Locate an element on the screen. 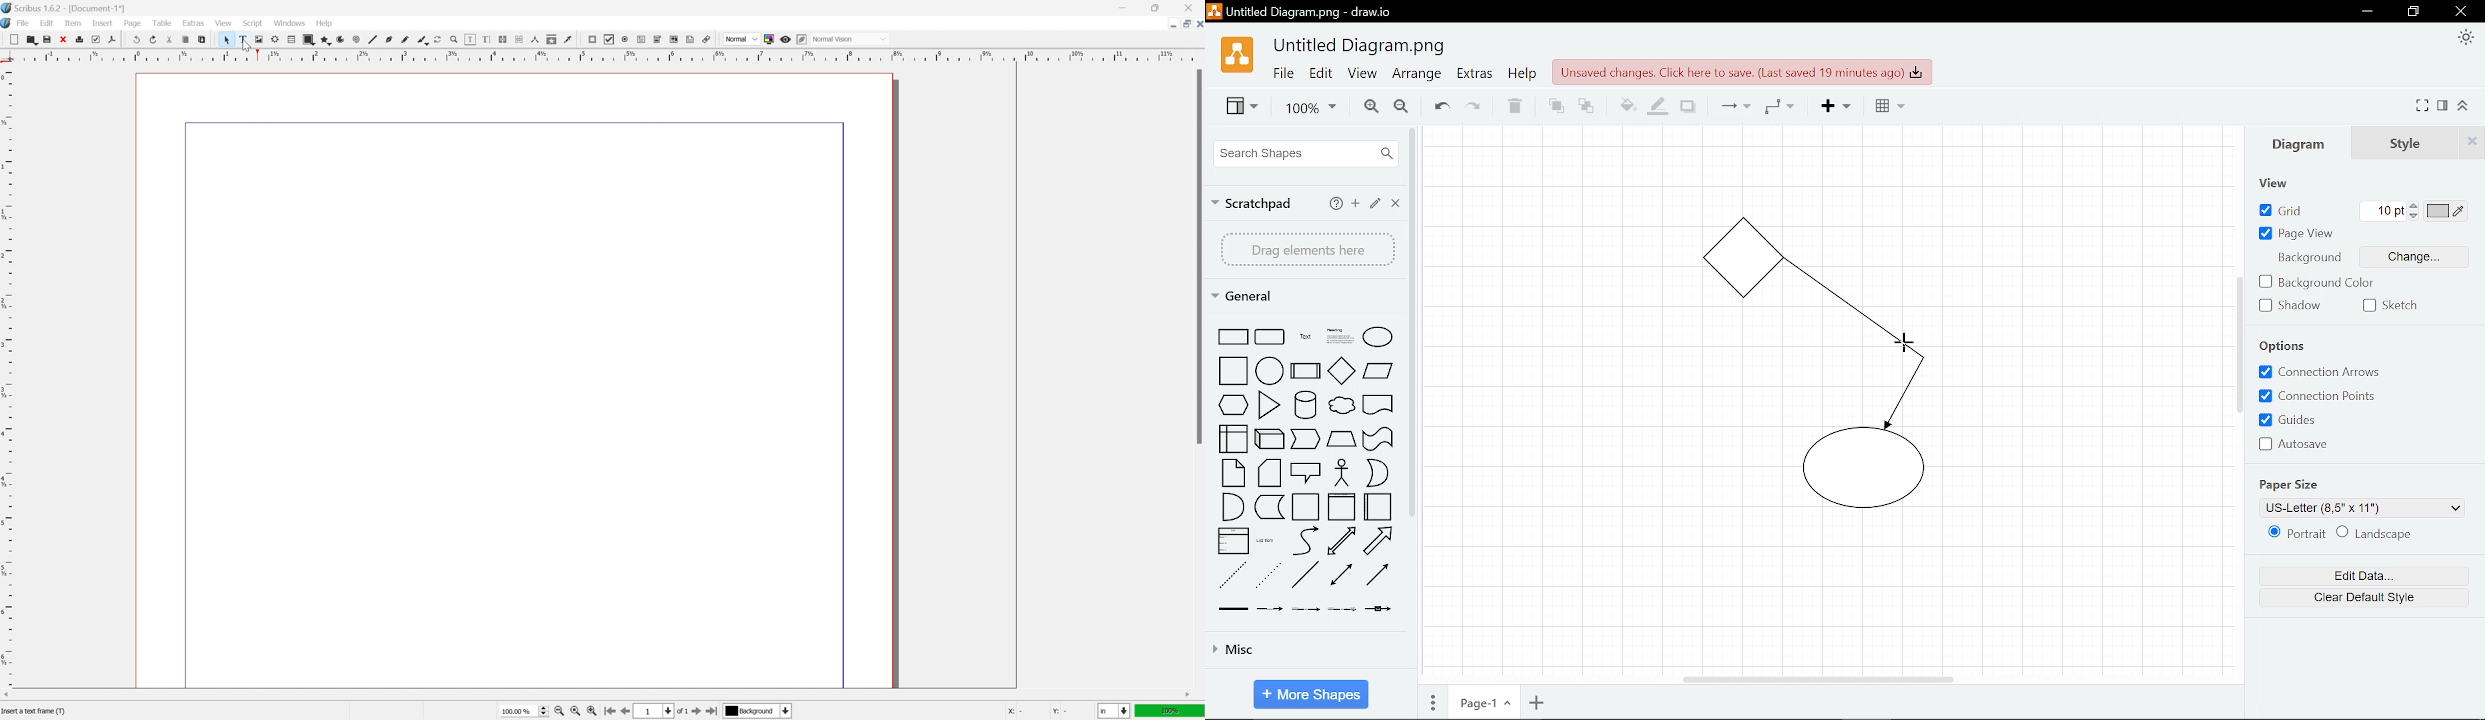  Delete is located at coordinates (1516, 106).